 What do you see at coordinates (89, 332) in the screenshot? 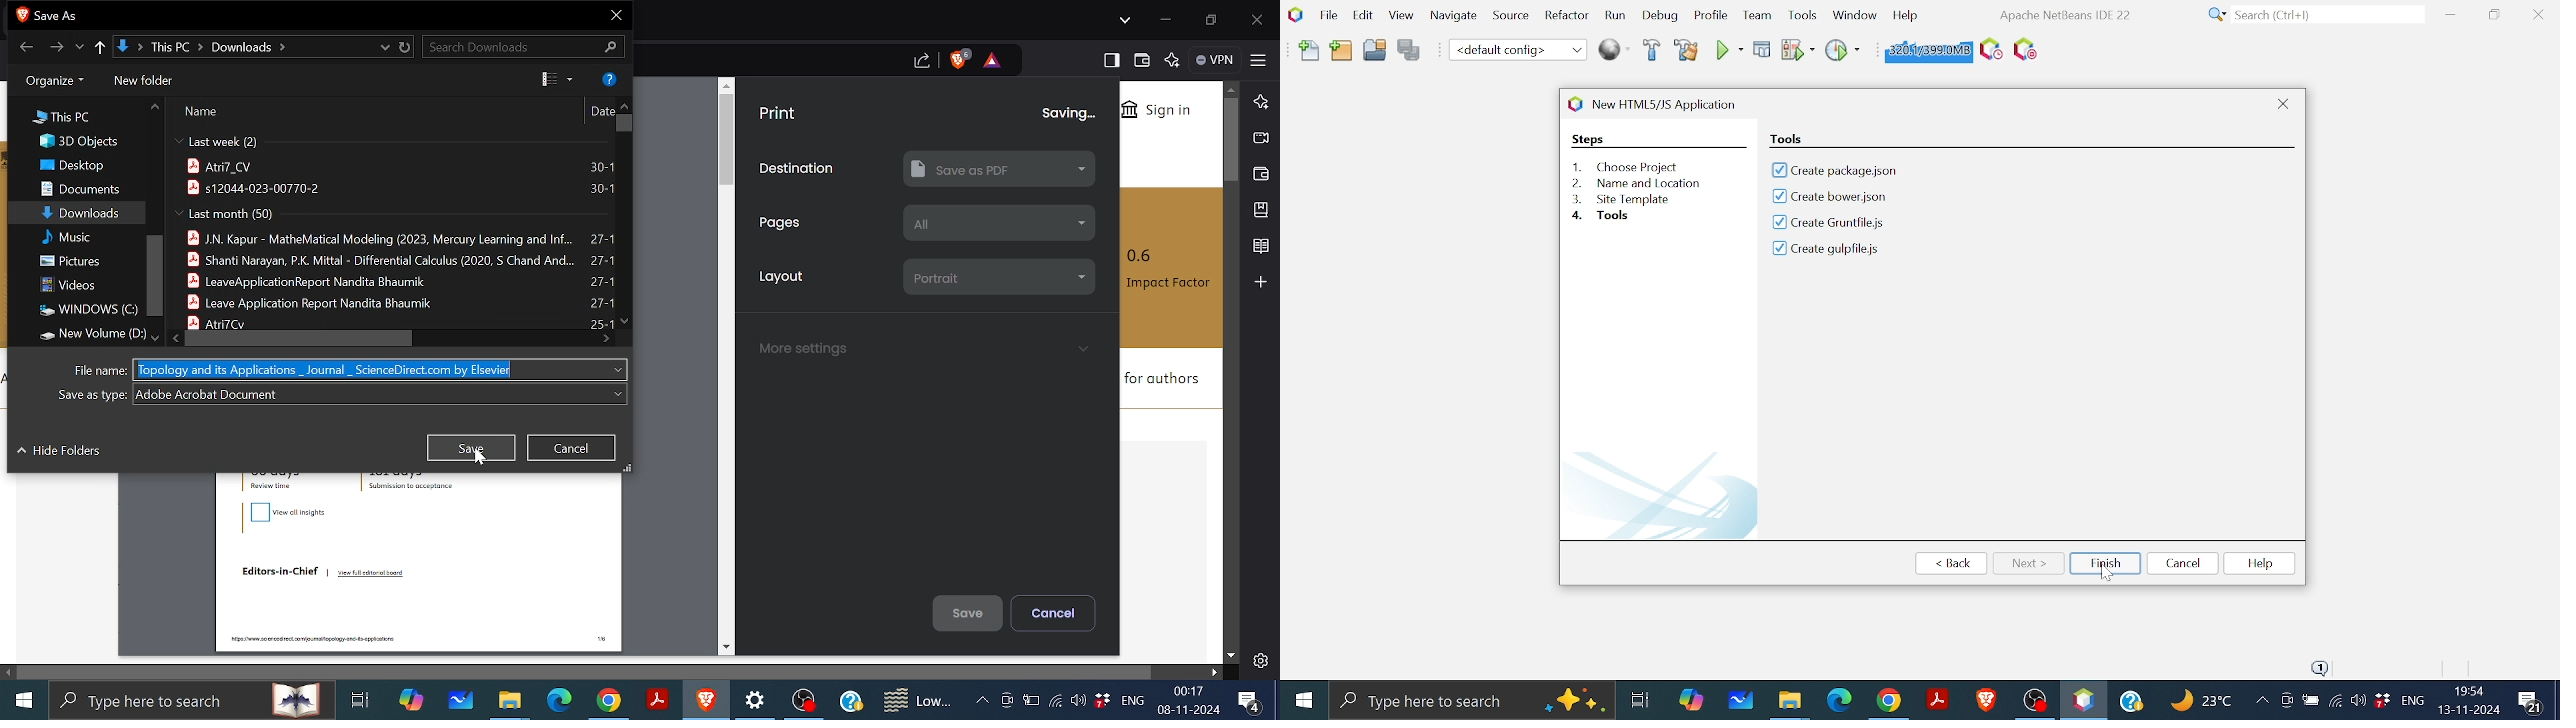
I see `New volume (D:)` at bounding box center [89, 332].